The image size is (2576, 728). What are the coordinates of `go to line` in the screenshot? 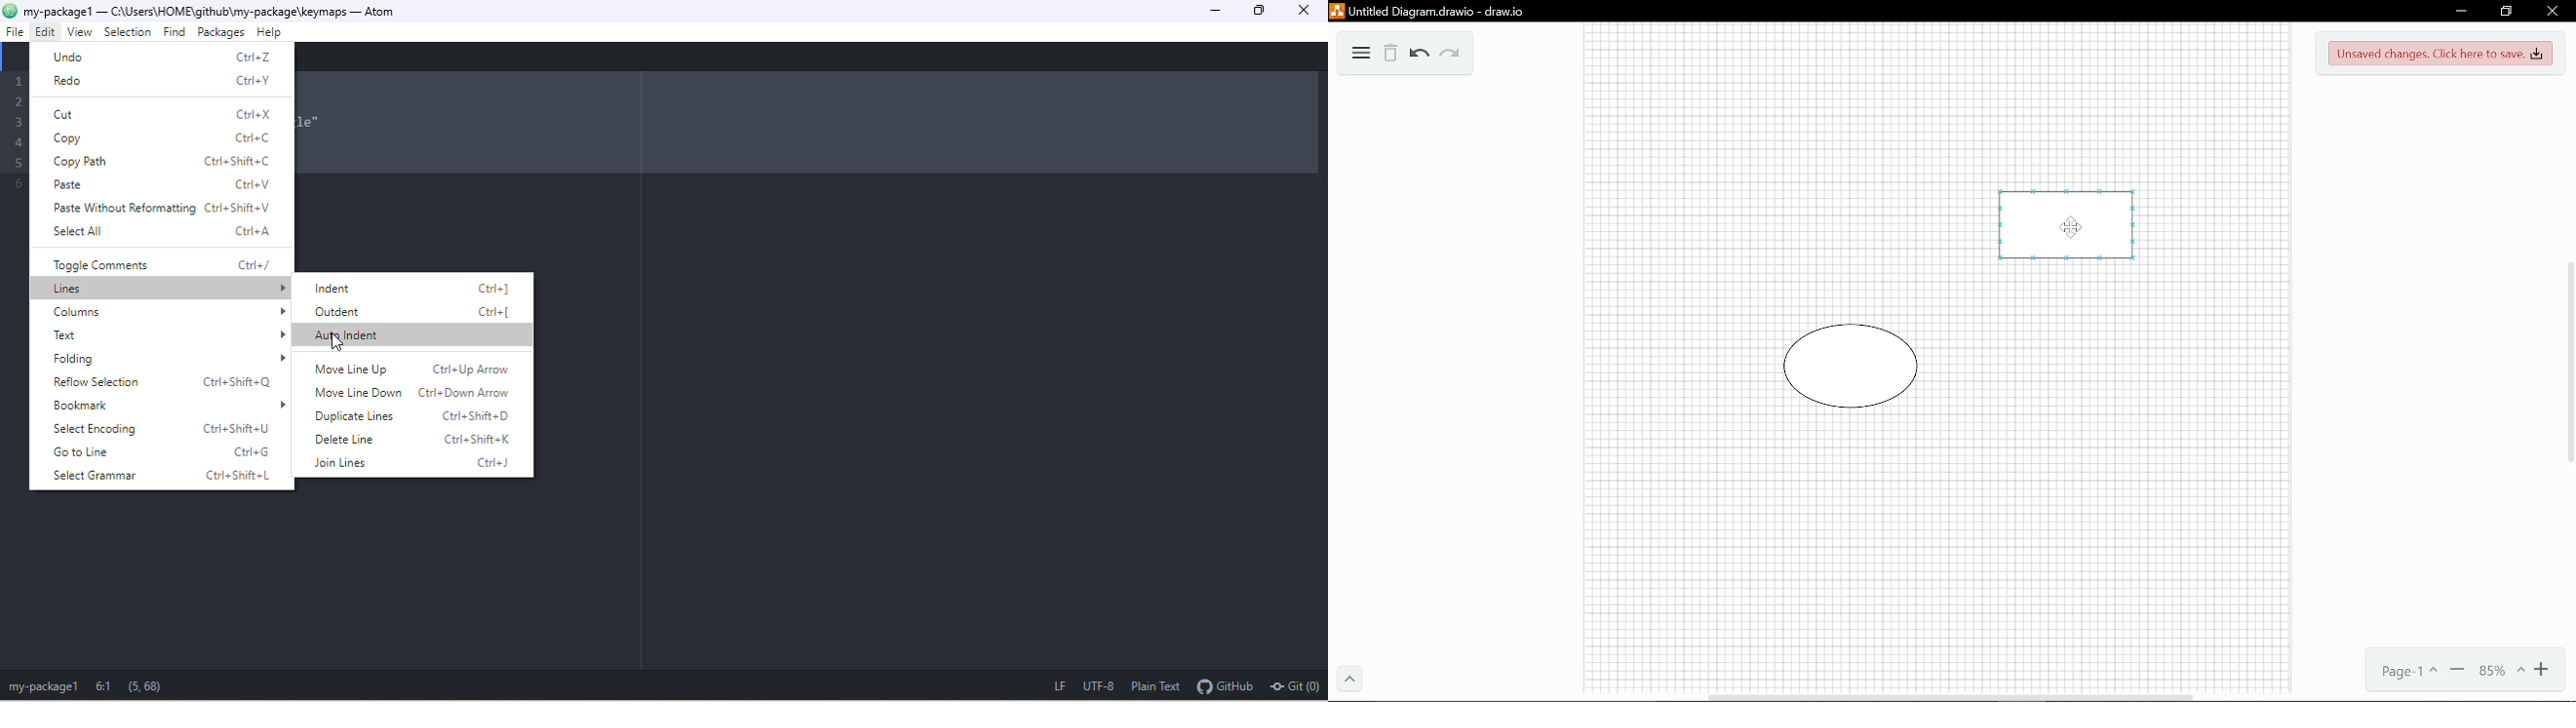 It's located at (168, 450).